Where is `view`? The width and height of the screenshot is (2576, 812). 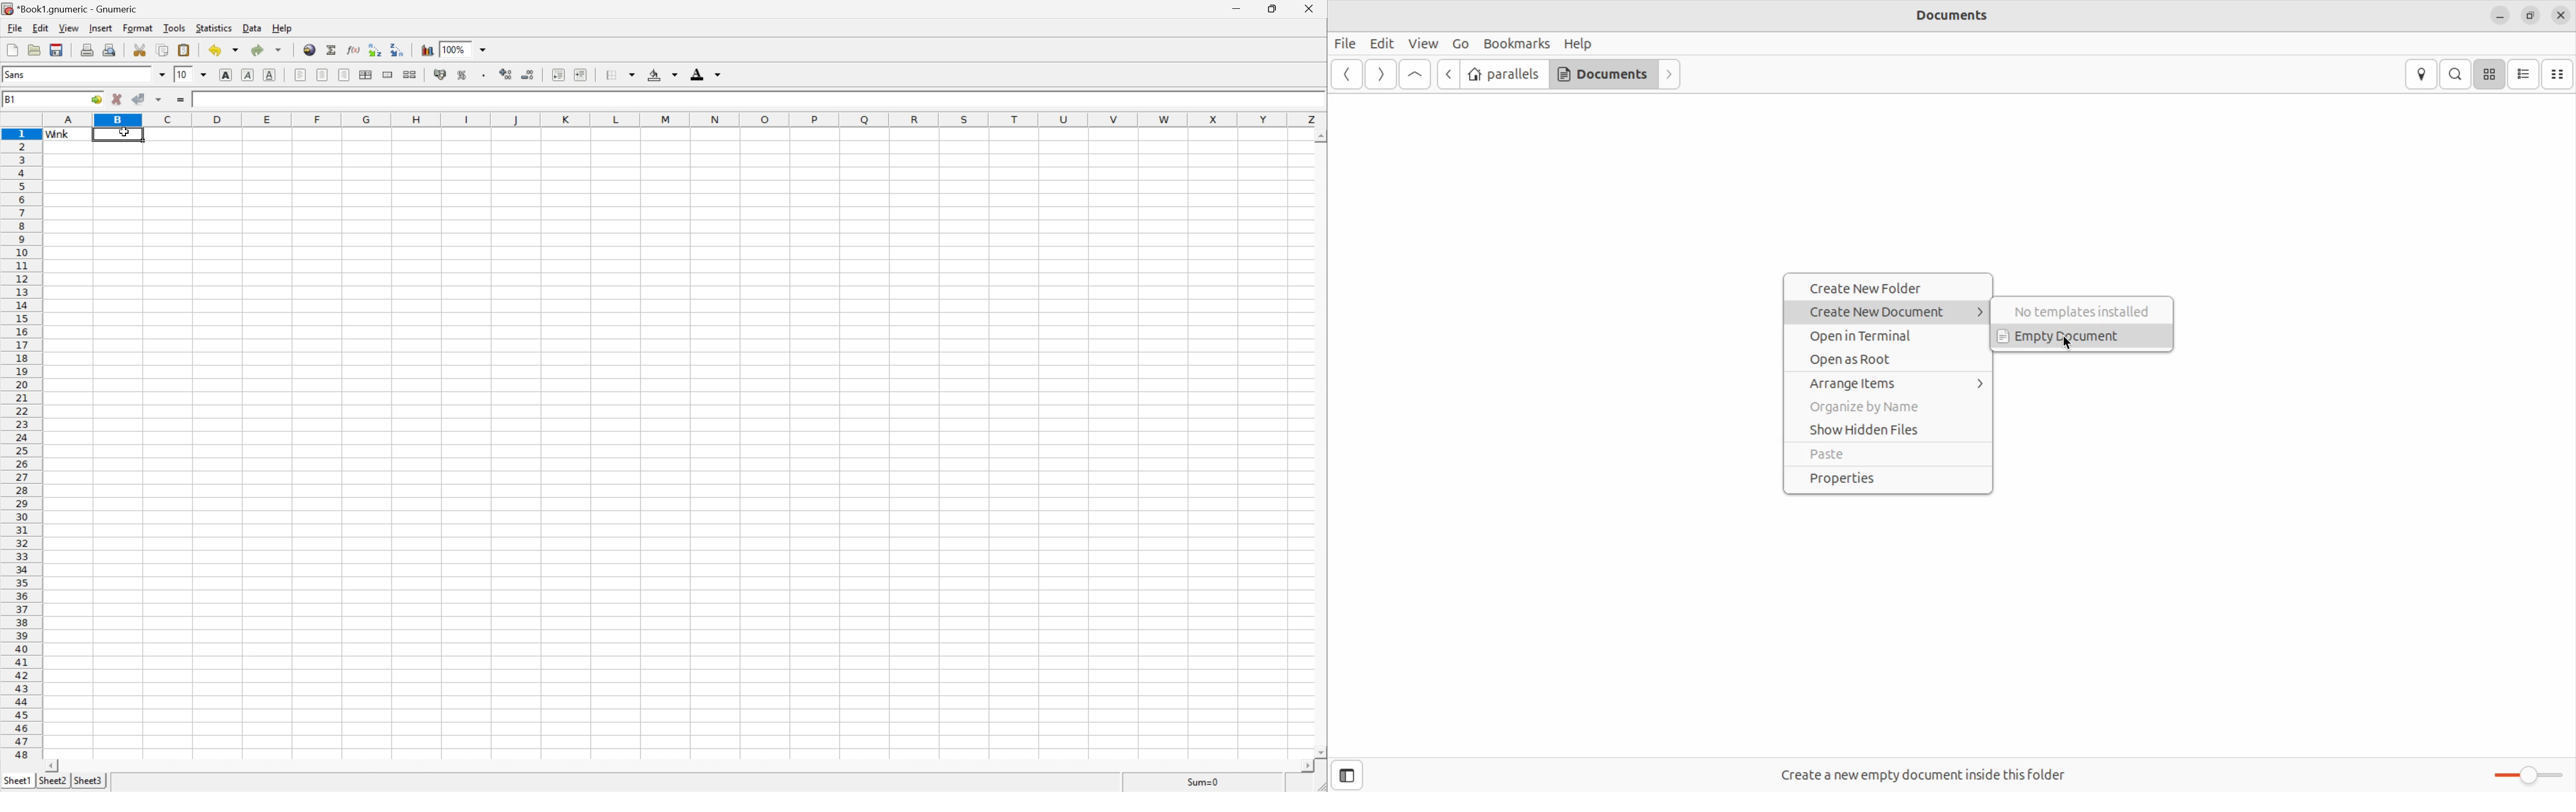 view is located at coordinates (67, 29).